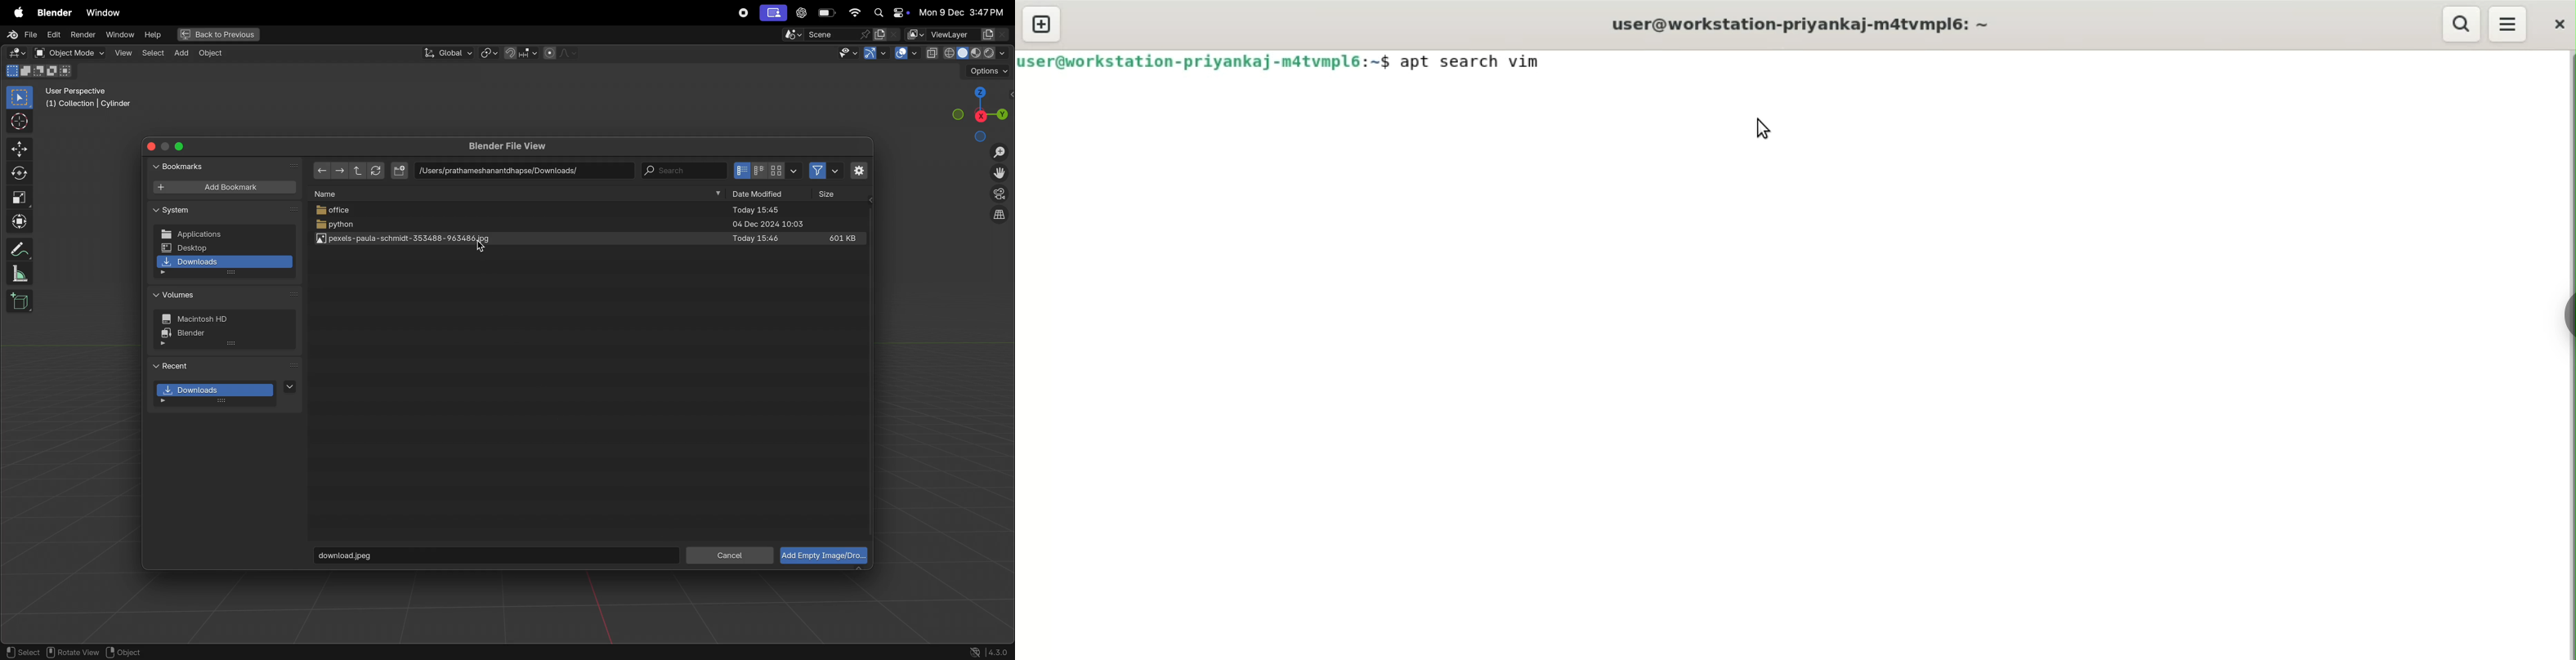  I want to click on upward, so click(355, 170).